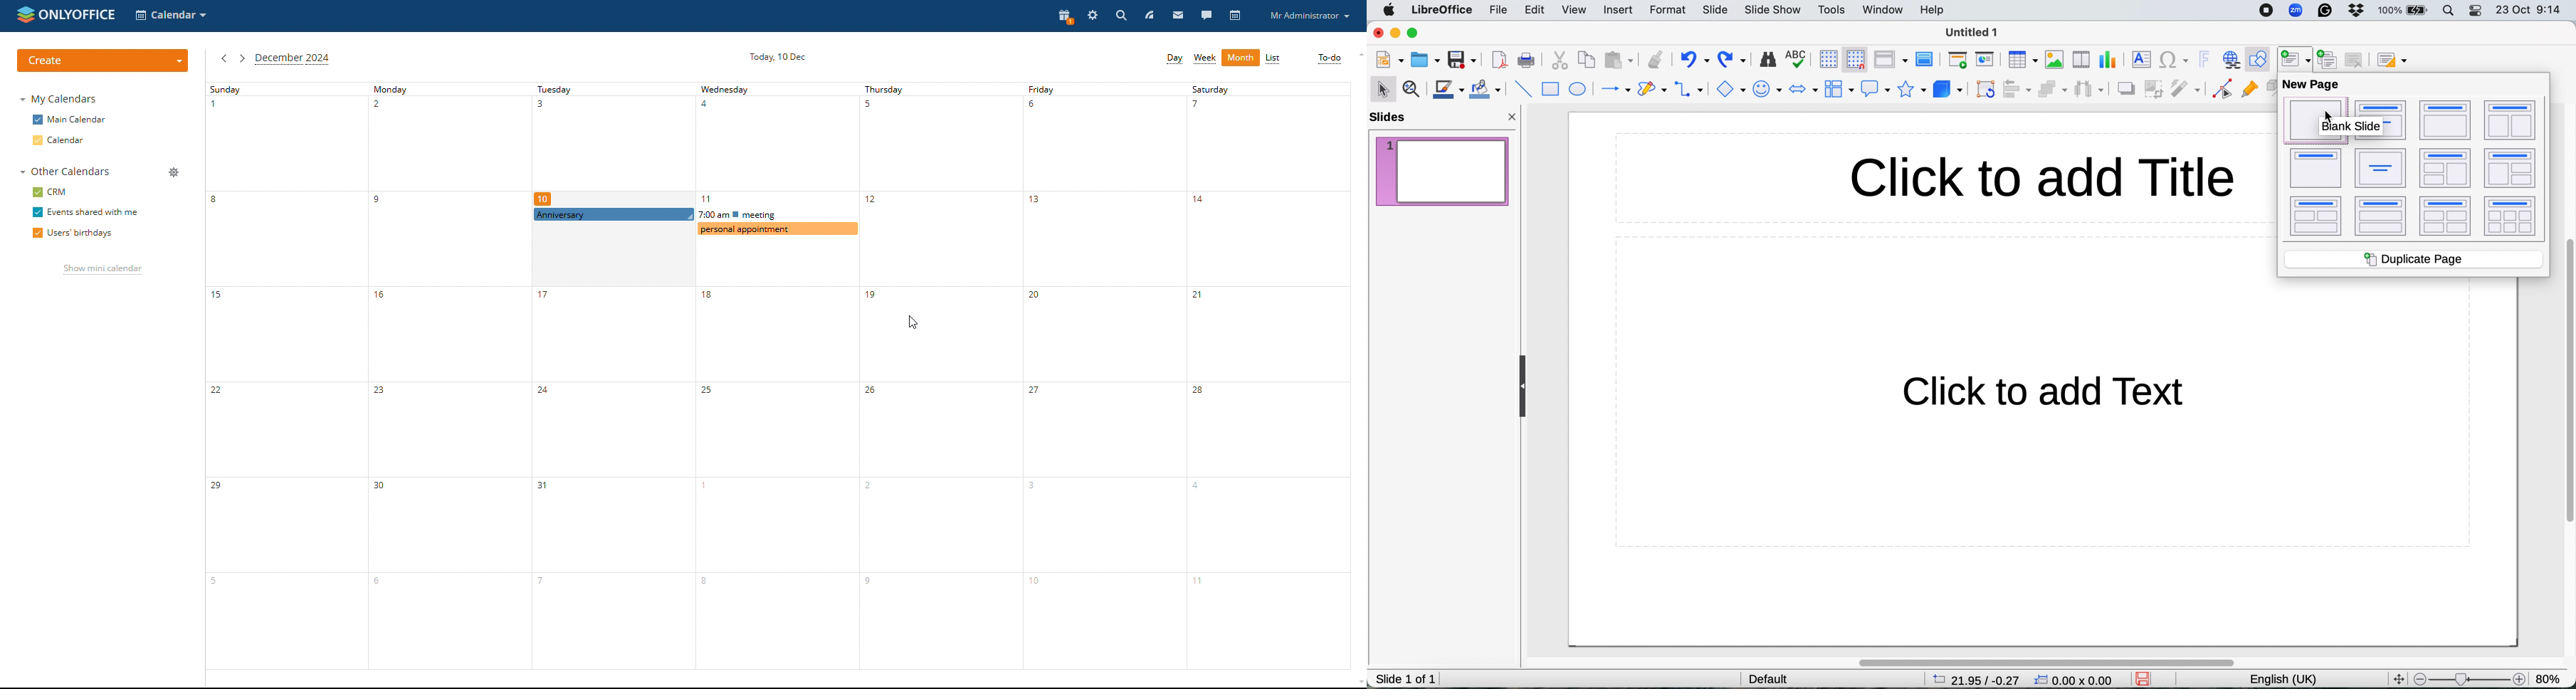 This screenshot has height=700, width=2576. Describe the element at coordinates (2054, 59) in the screenshot. I see `insert image` at that location.